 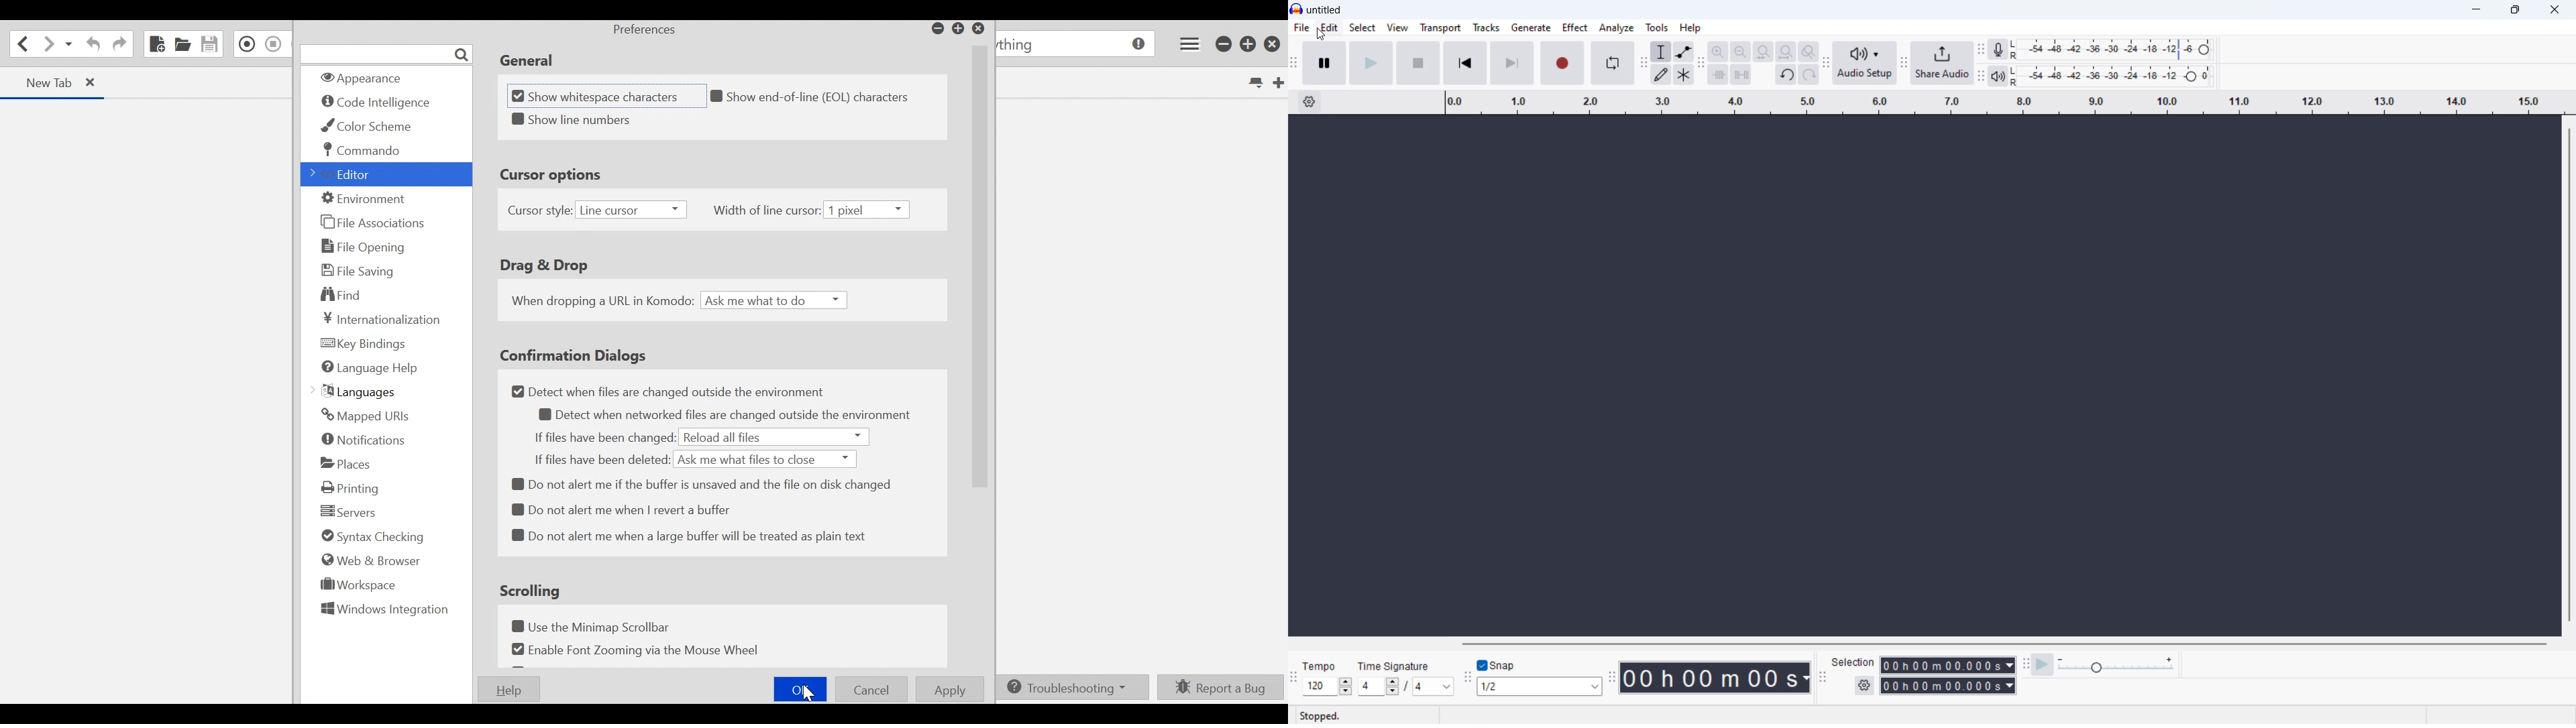 What do you see at coordinates (537, 211) in the screenshot?
I see `Cursor style:` at bounding box center [537, 211].